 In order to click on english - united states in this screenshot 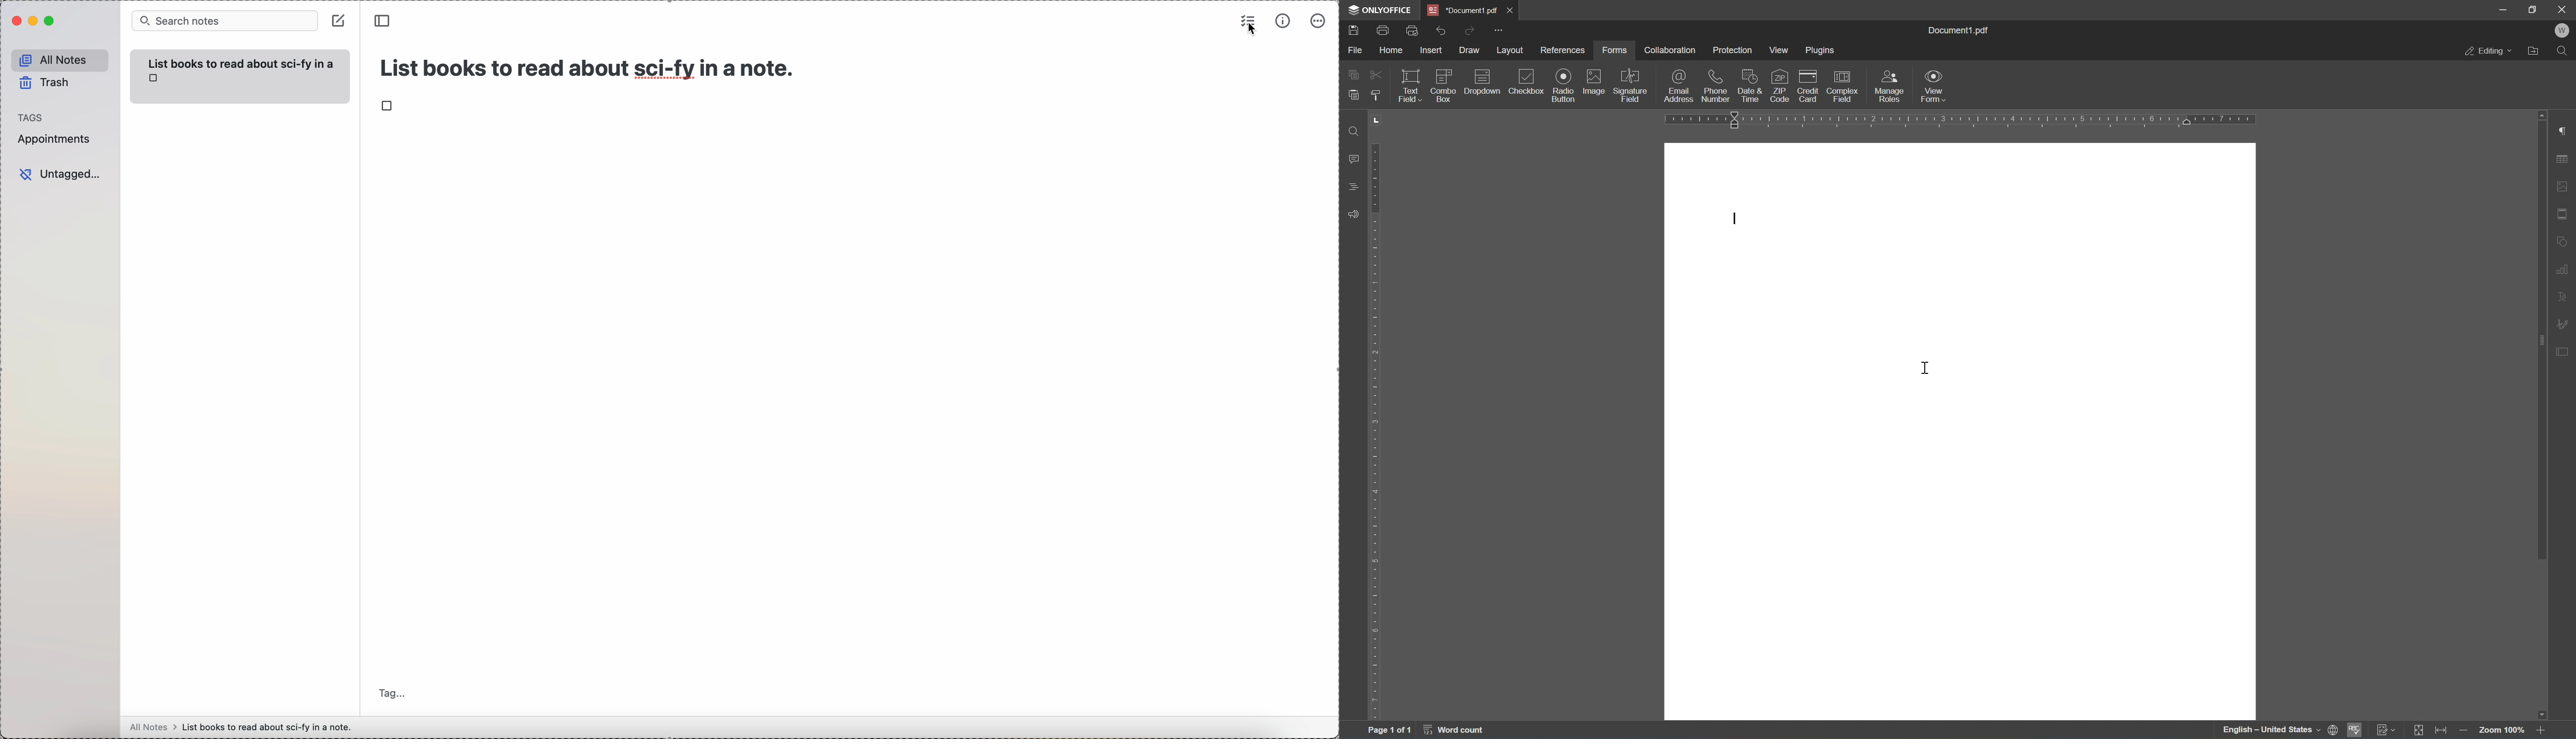, I will do `click(2255, 727)`.